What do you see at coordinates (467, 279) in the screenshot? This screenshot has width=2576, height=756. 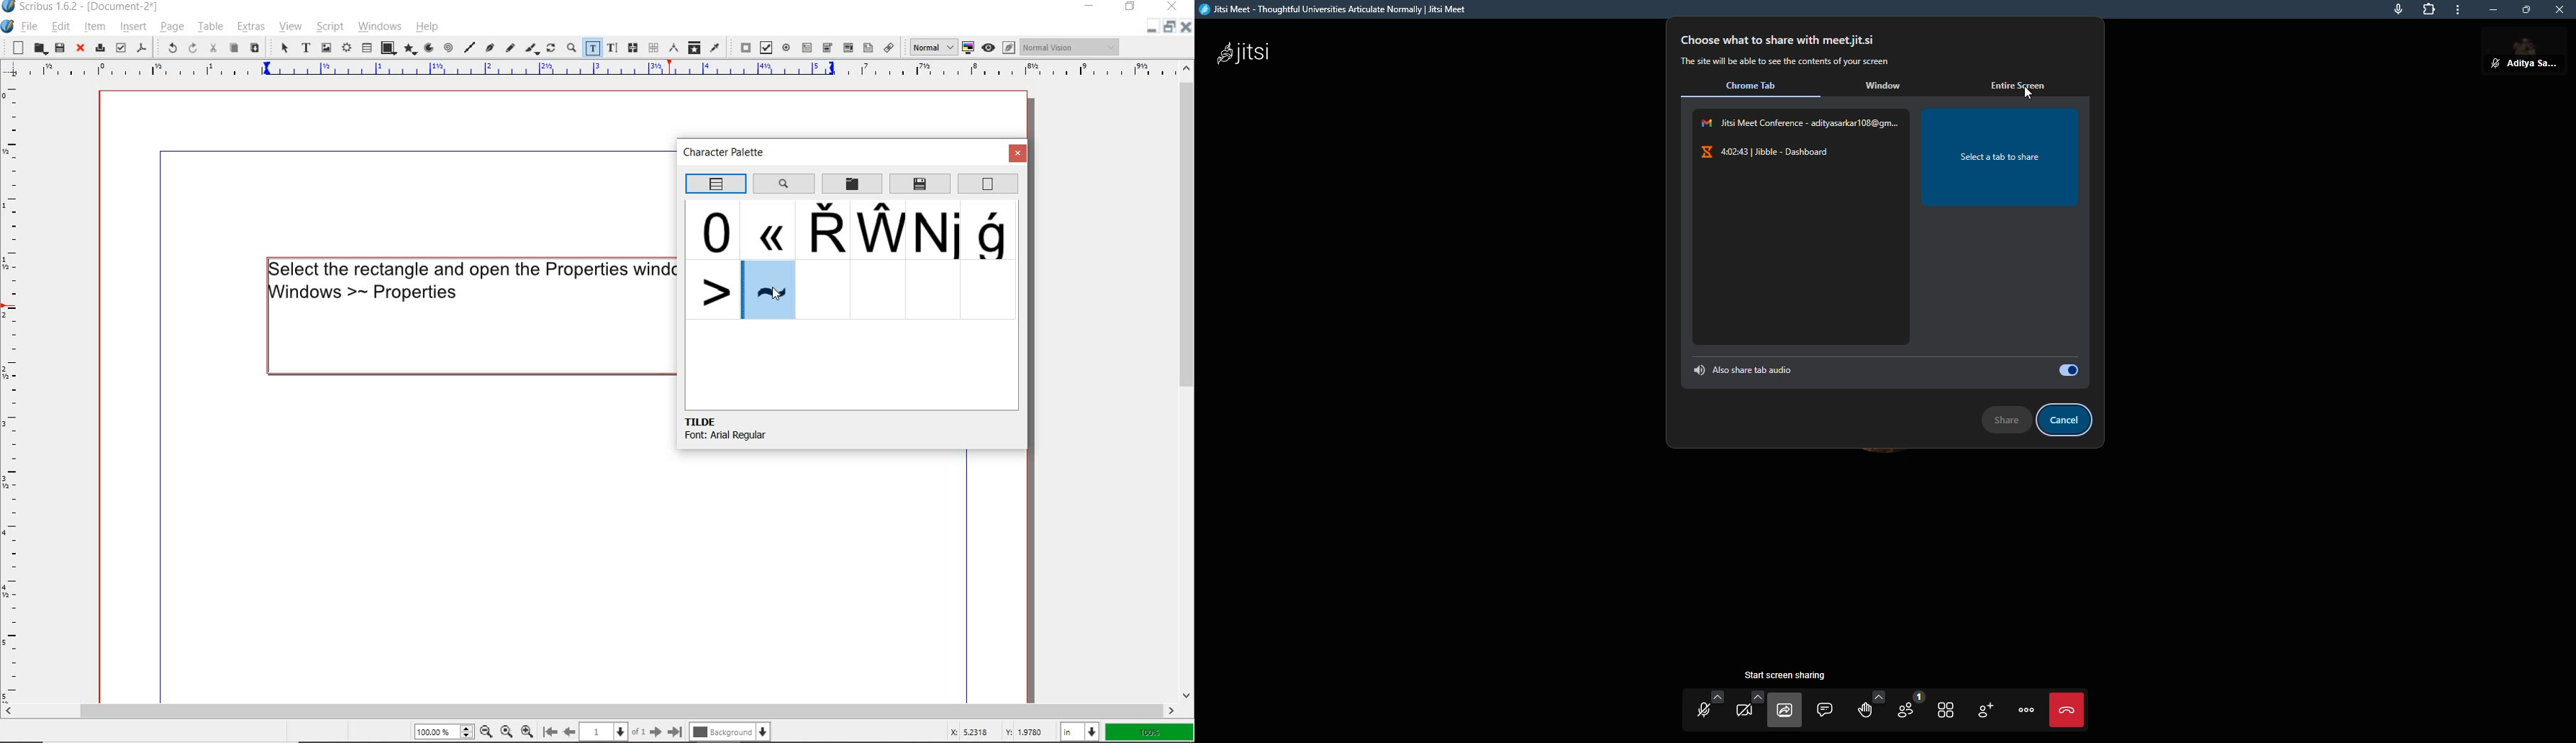 I see `text` at bounding box center [467, 279].